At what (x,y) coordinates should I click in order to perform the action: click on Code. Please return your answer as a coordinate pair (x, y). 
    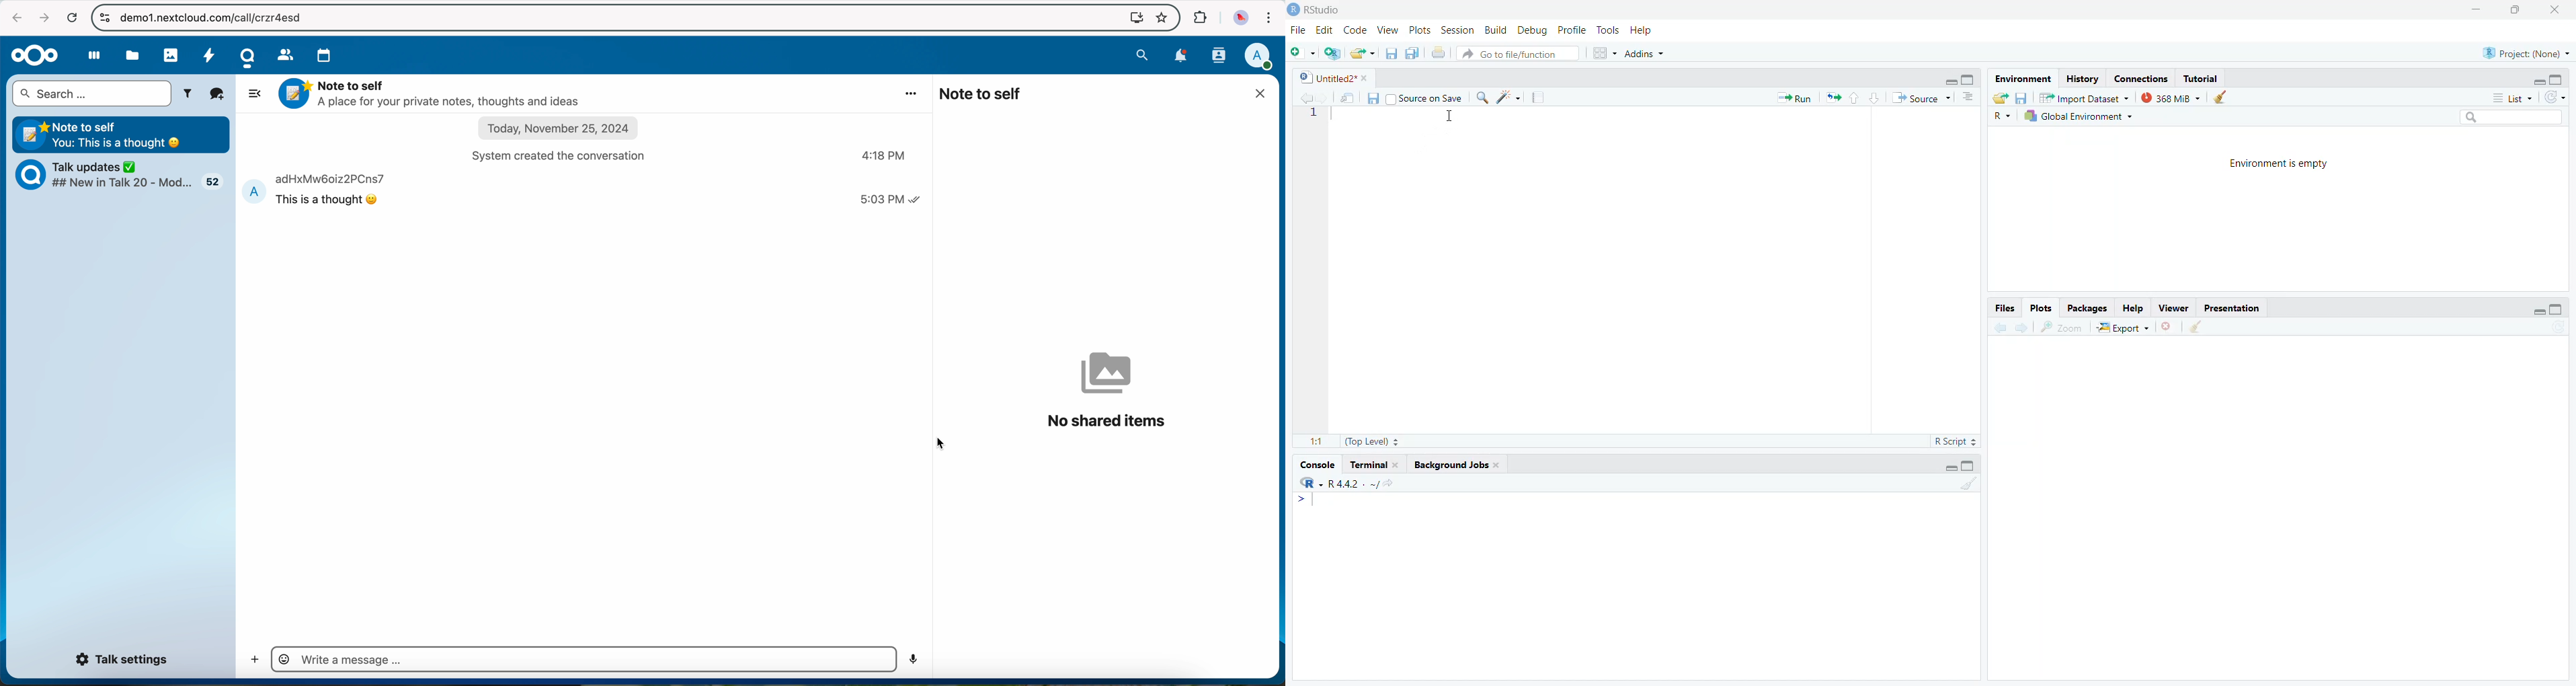
    Looking at the image, I should click on (1357, 31).